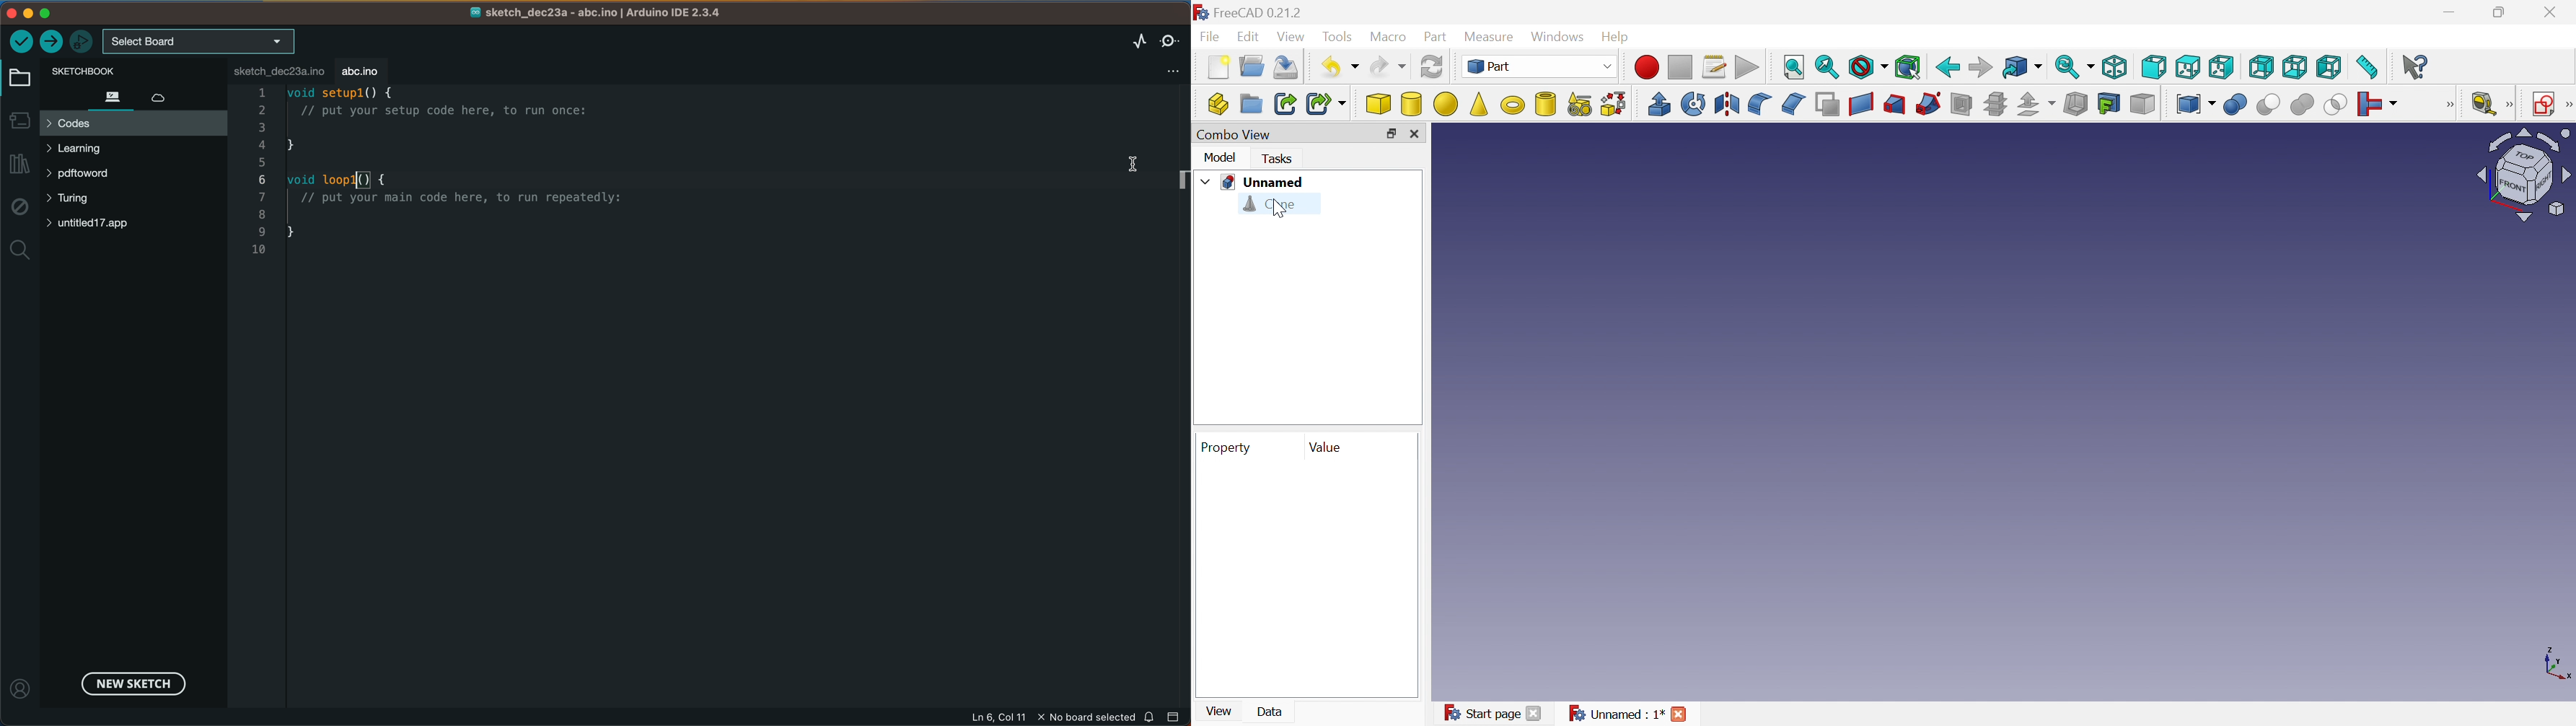 The height and width of the screenshot is (728, 2576). I want to click on Cone, so click(1478, 104).